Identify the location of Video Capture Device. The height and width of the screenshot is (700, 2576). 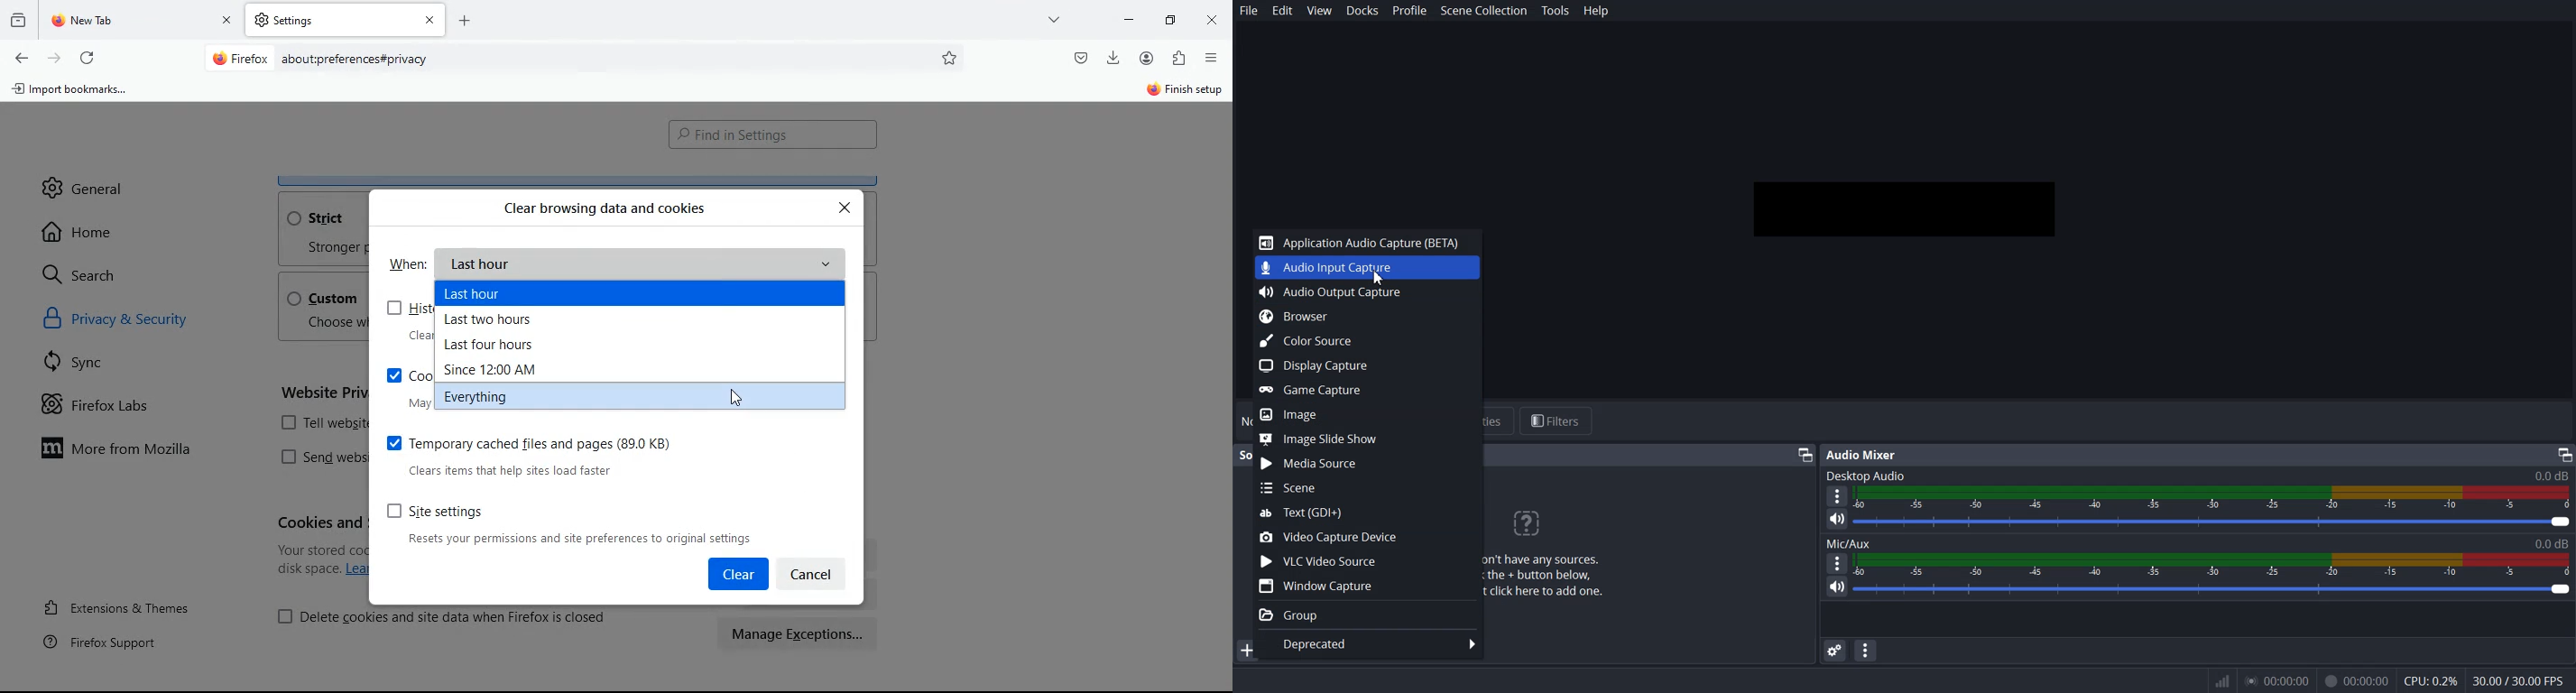
(1367, 536).